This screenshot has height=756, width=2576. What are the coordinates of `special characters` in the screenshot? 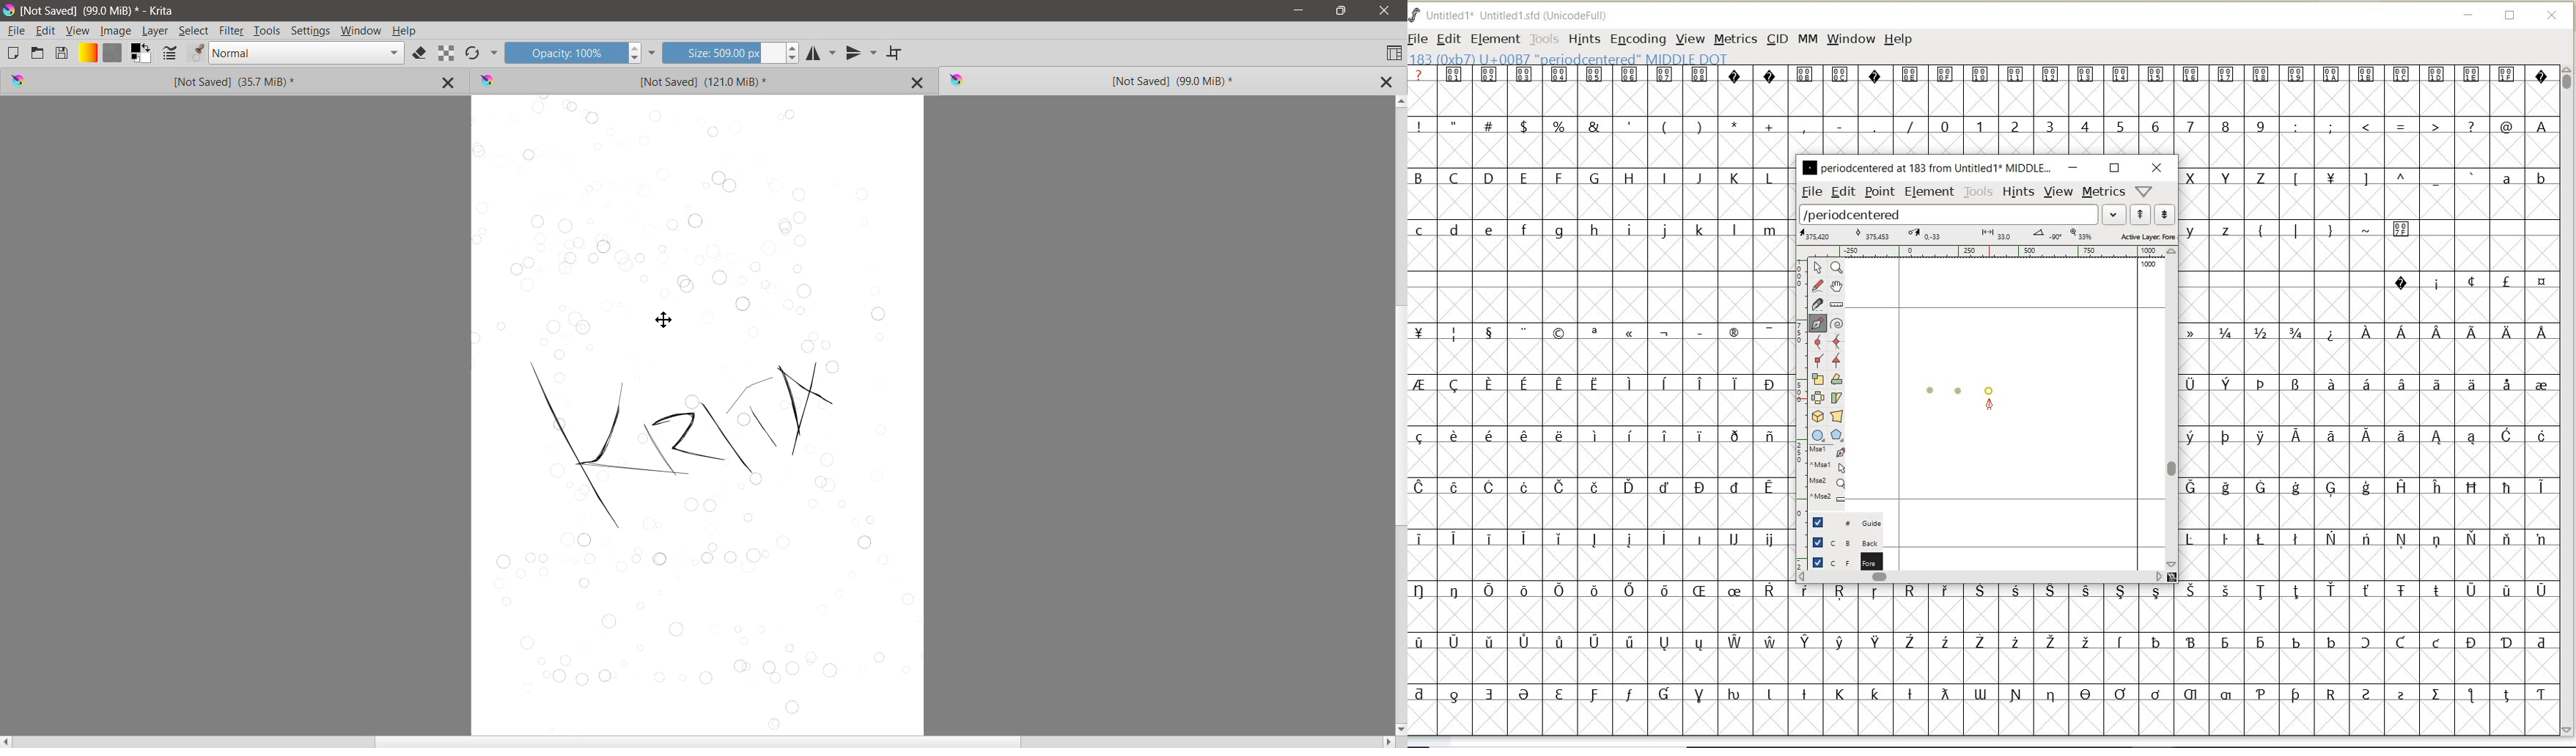 It's located at (2351, 235).